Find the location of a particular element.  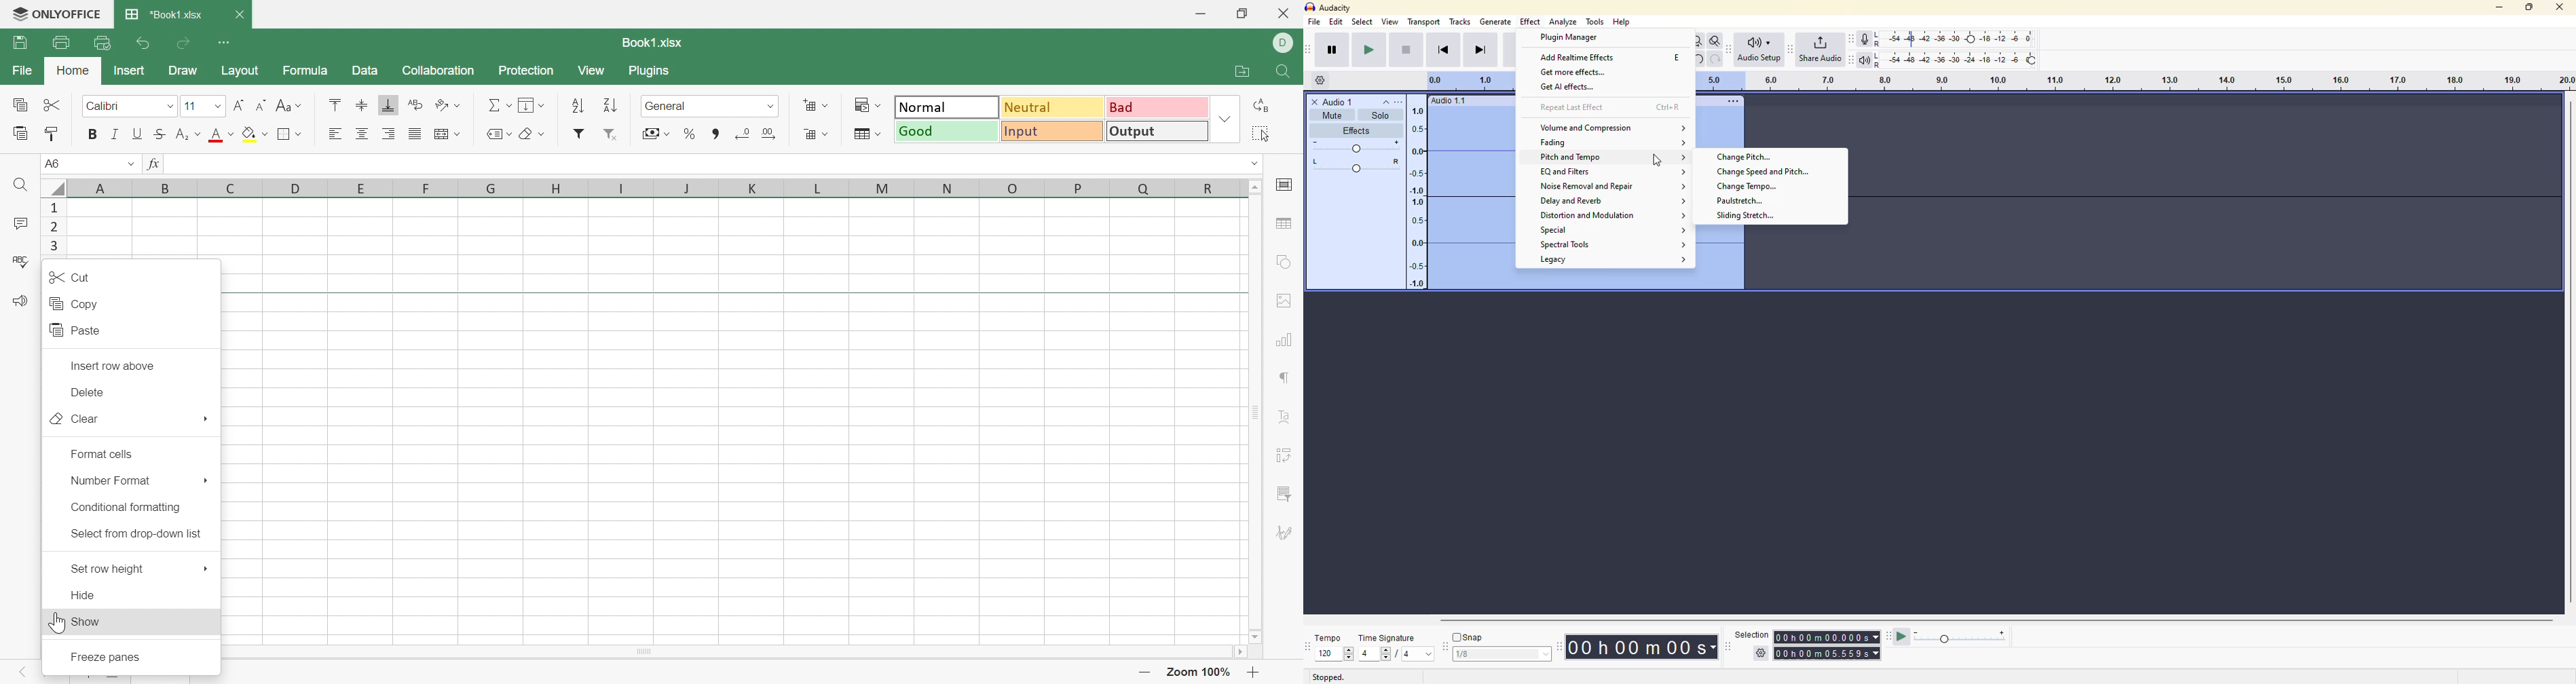

table settings is located at coordinates (1284, 223).